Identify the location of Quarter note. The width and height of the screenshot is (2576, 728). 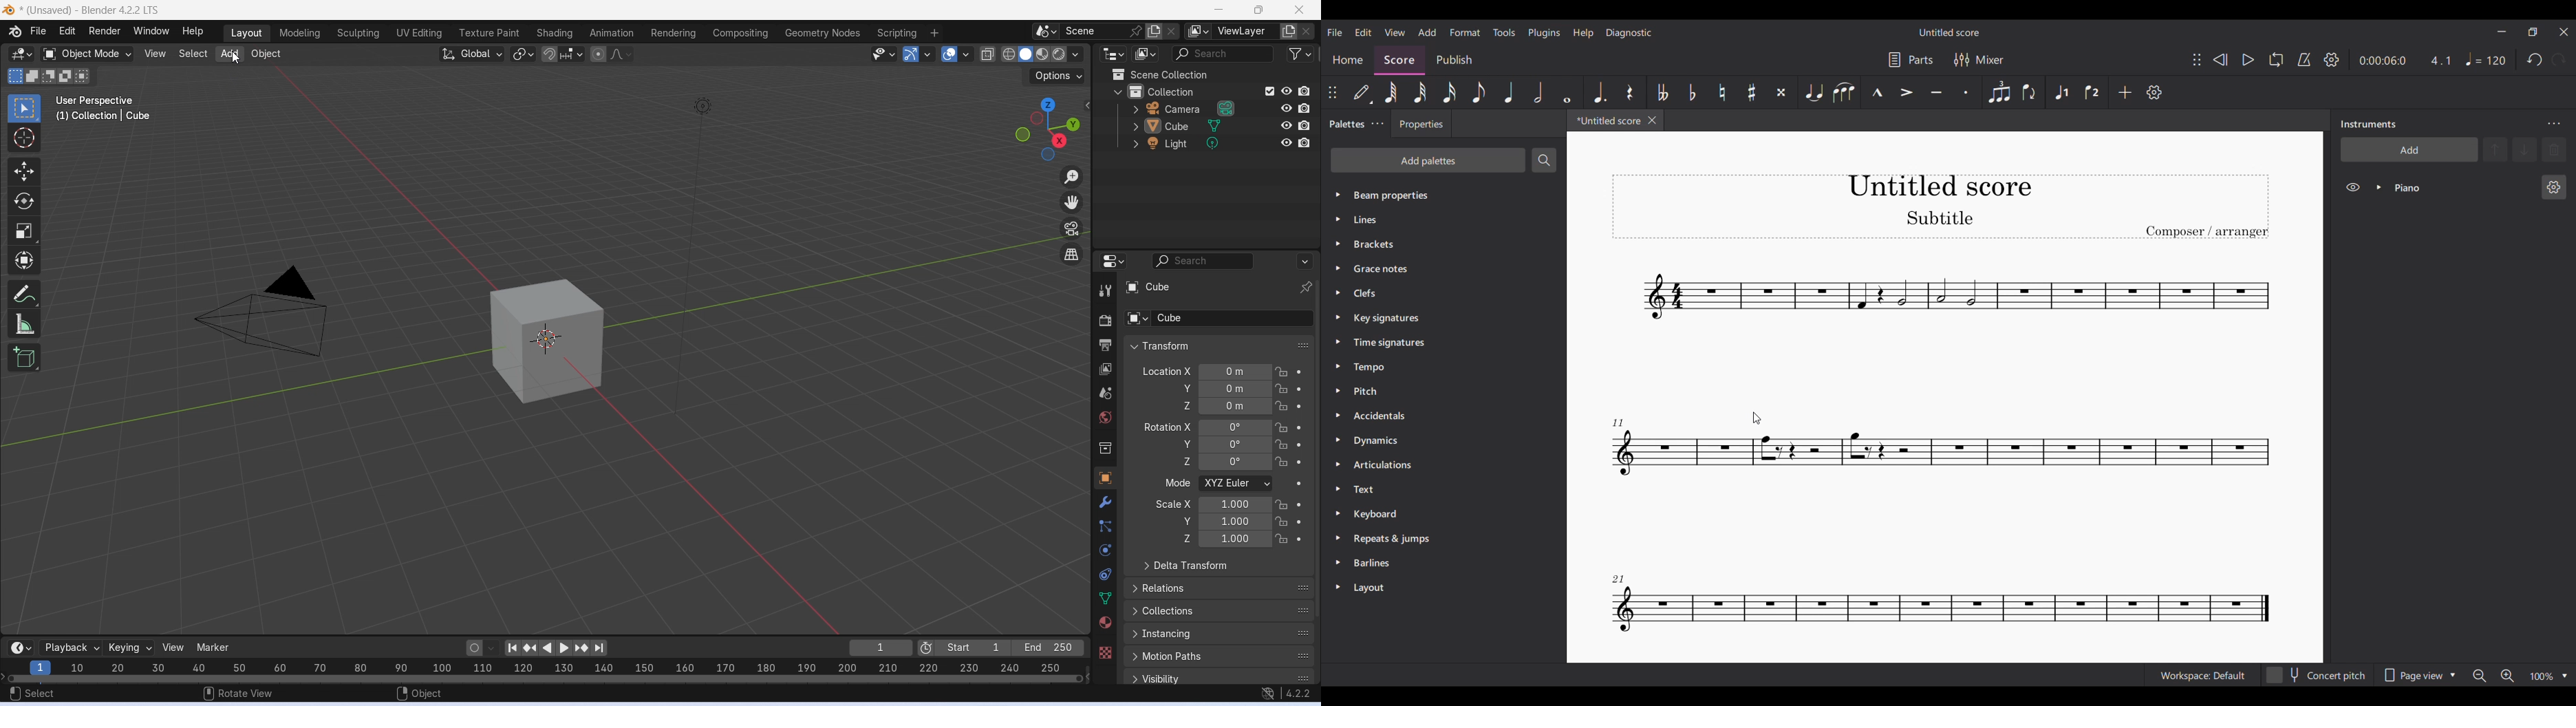
(1509, 92).